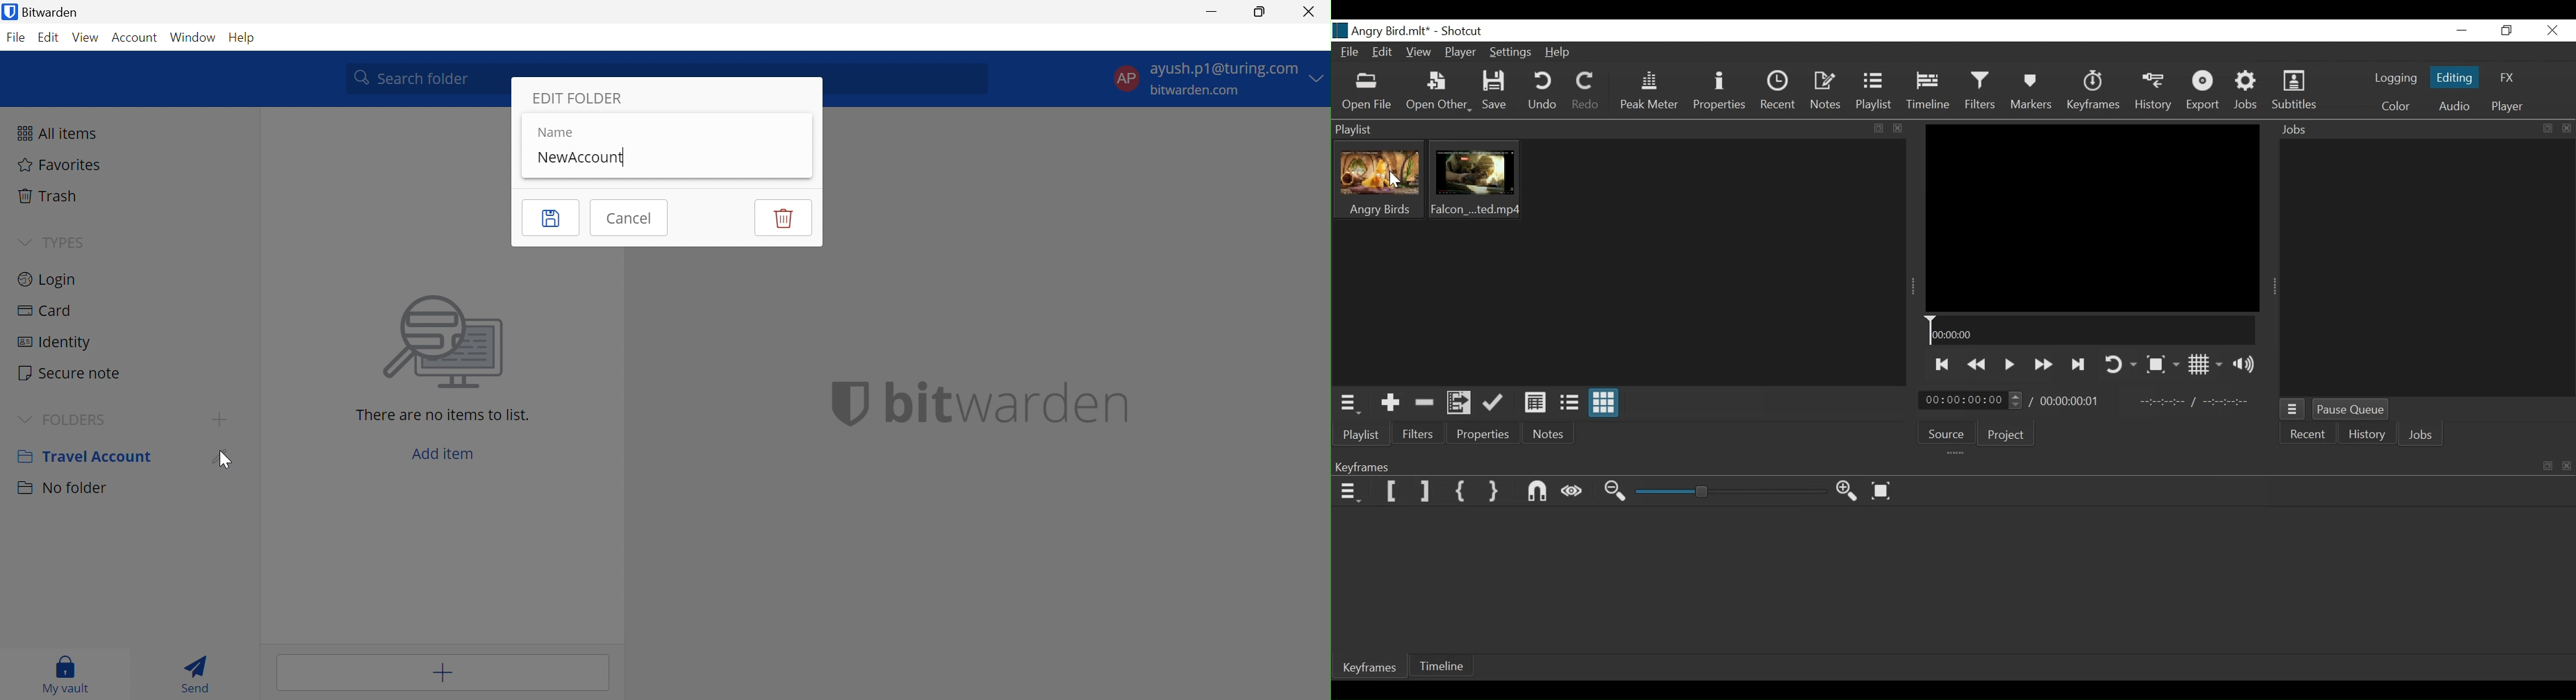 This screenshot has height=700, width=2576. Describe the element at coordinates (1586, 93) in the screenshot. I see `Redo` at that location.